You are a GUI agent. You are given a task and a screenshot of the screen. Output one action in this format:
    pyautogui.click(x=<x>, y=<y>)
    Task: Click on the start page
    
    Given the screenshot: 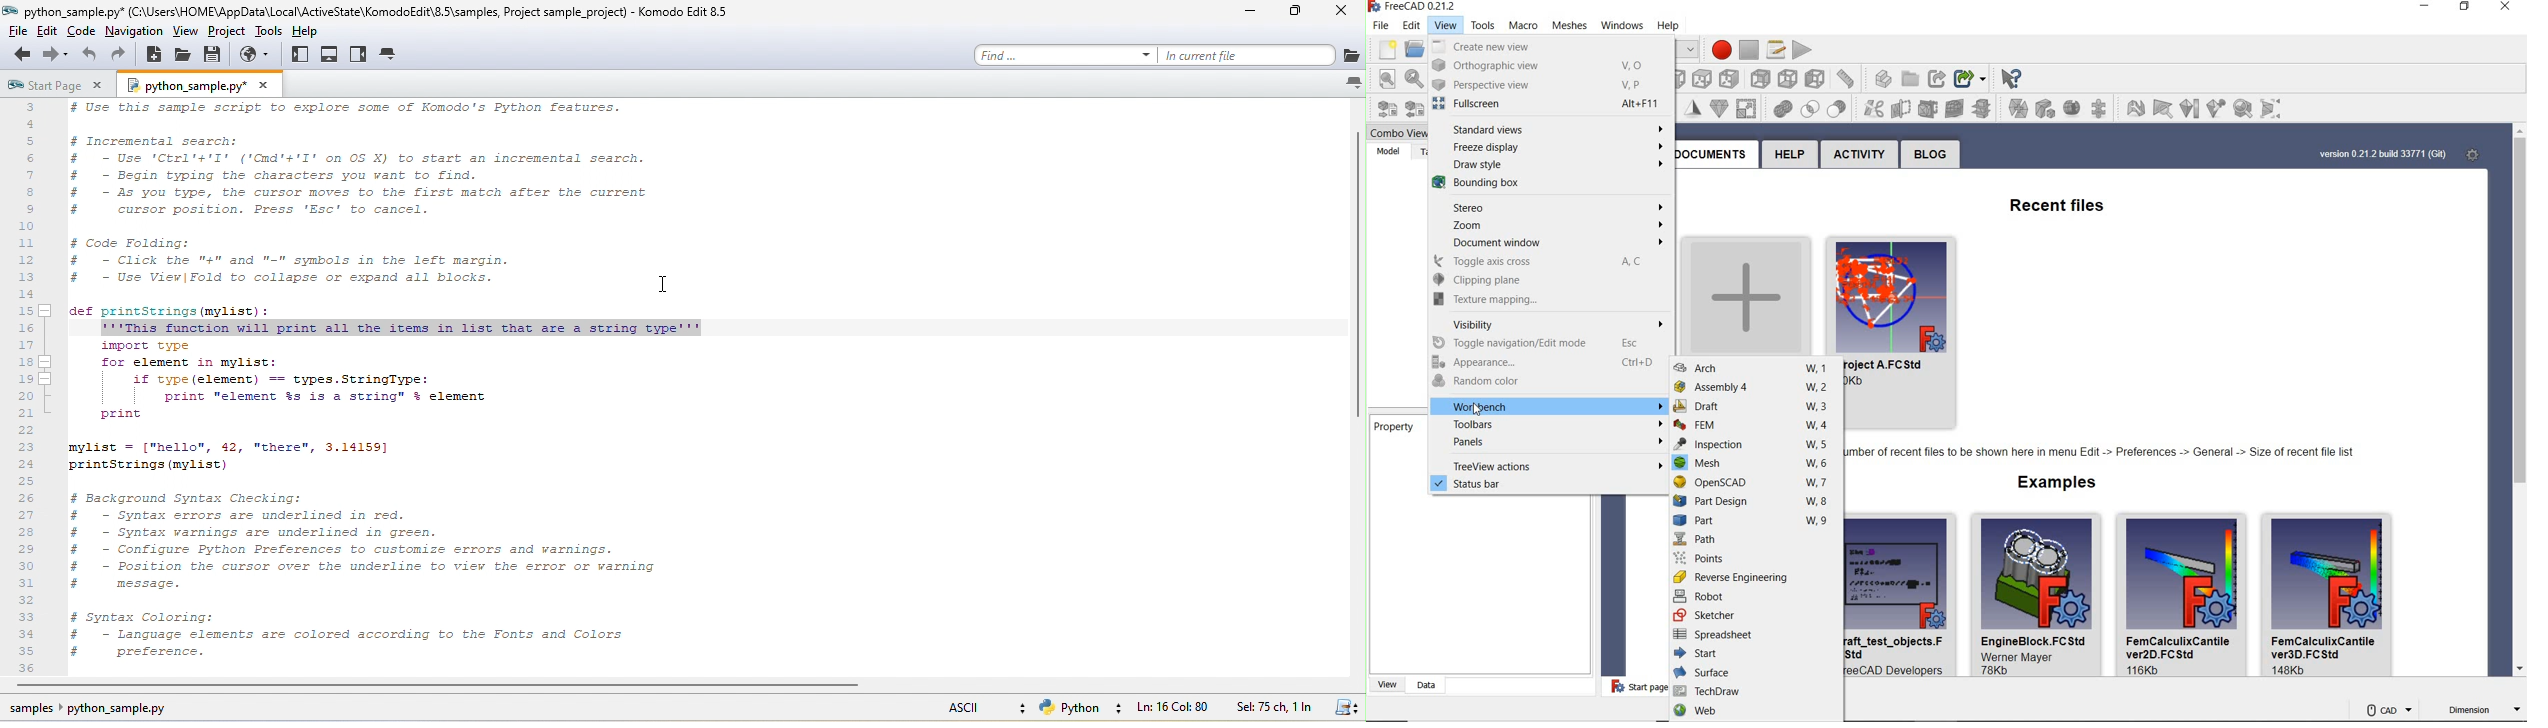 What is the action you would take?
    pyautogui.click(x=44, y=85)
    